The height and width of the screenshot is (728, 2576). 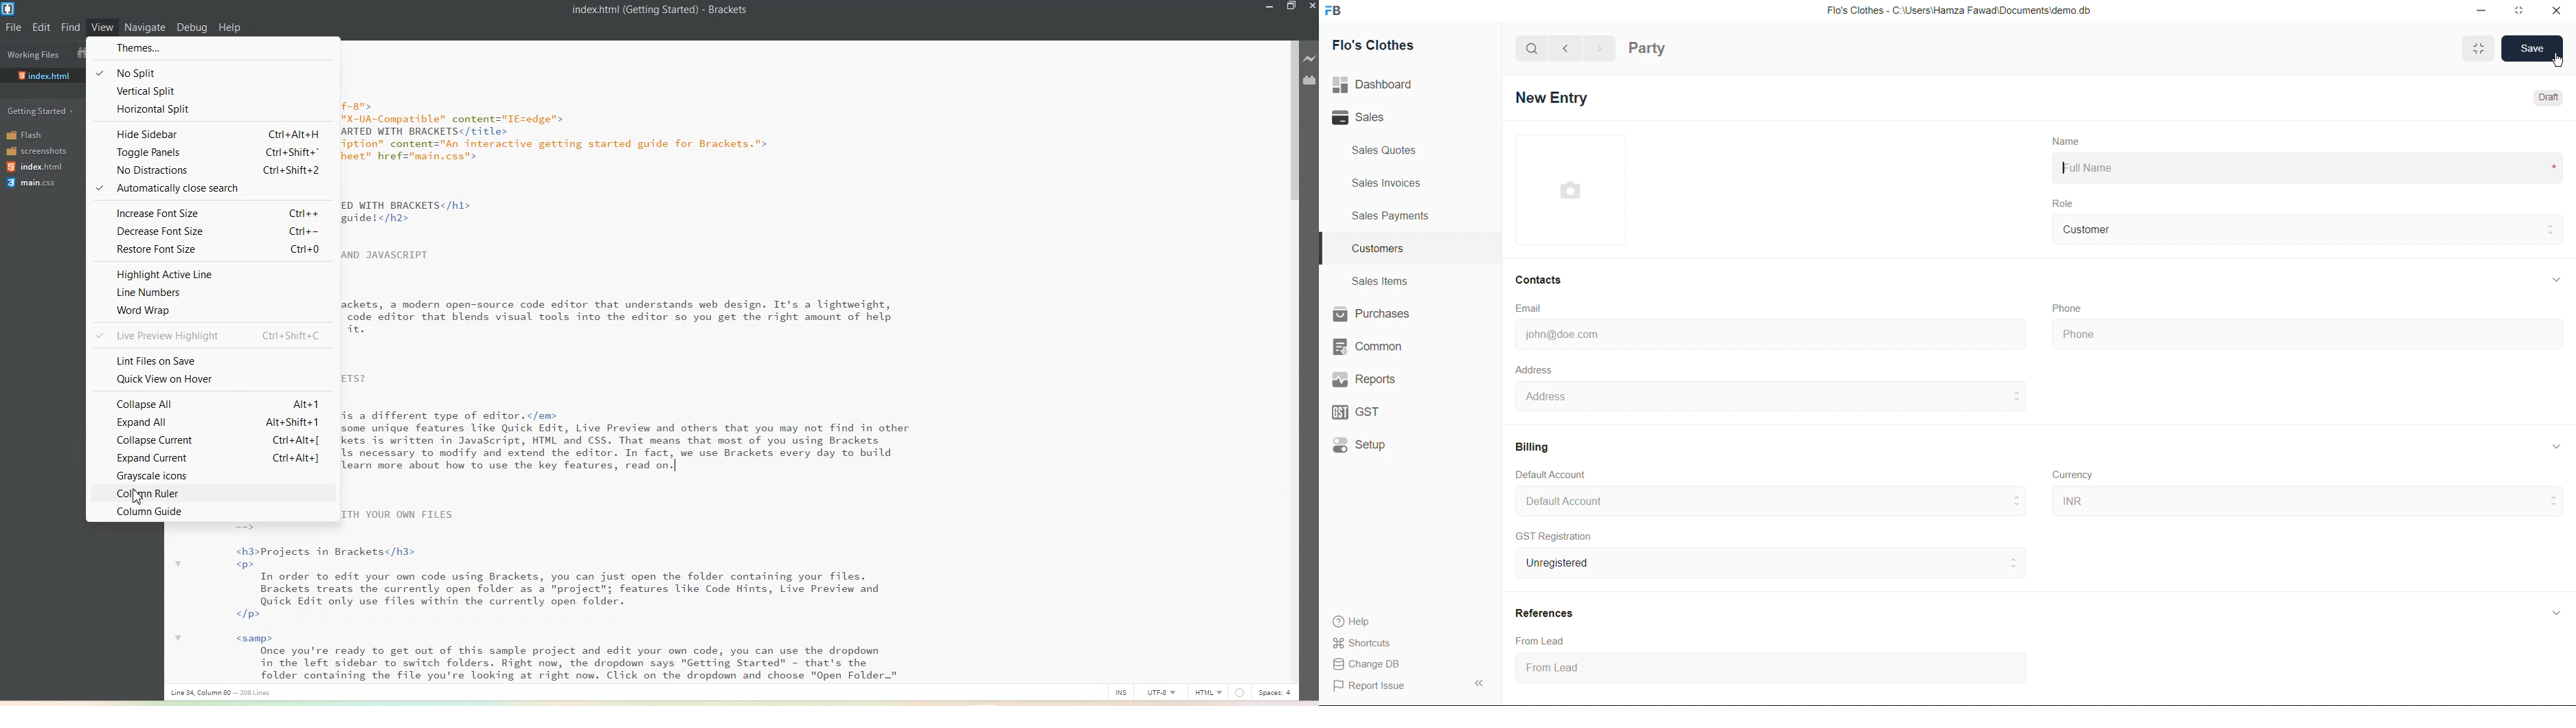 I want to click on No Distractions, so click(x=211, y=168).